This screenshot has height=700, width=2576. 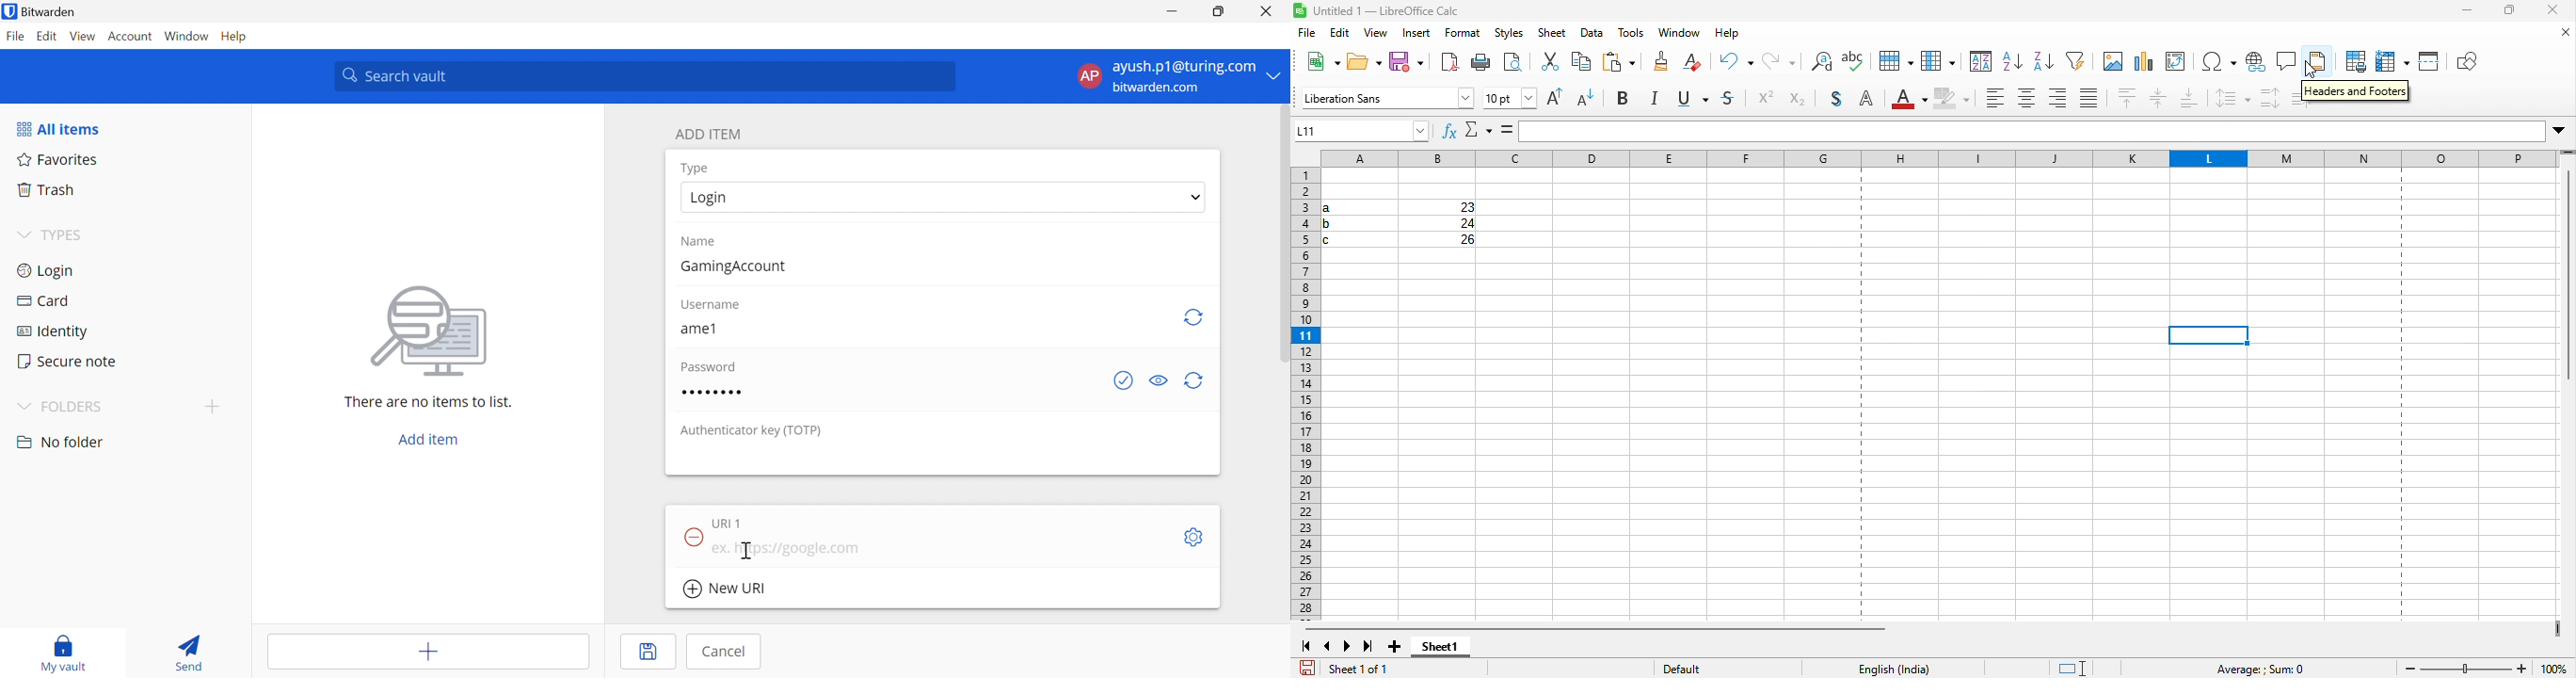 I want to click on Cursor, so click(x=748, y=551).